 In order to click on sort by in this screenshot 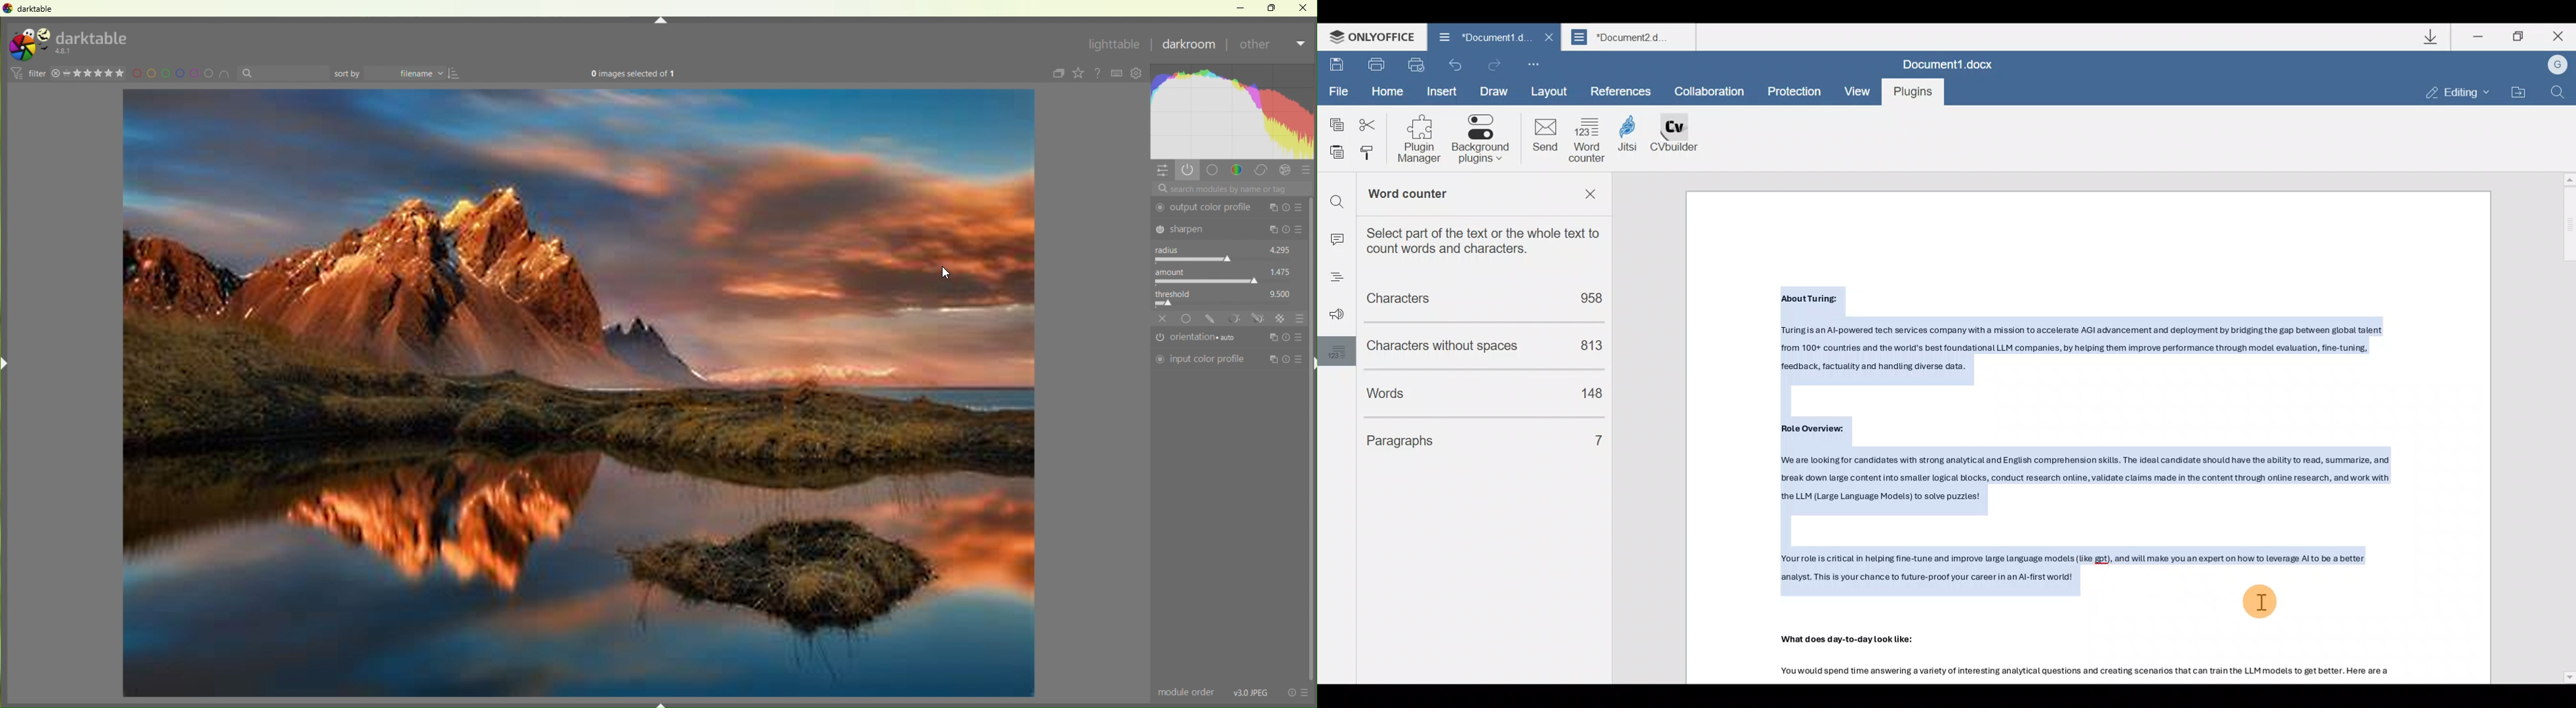, I will do `click(283, 74)`.